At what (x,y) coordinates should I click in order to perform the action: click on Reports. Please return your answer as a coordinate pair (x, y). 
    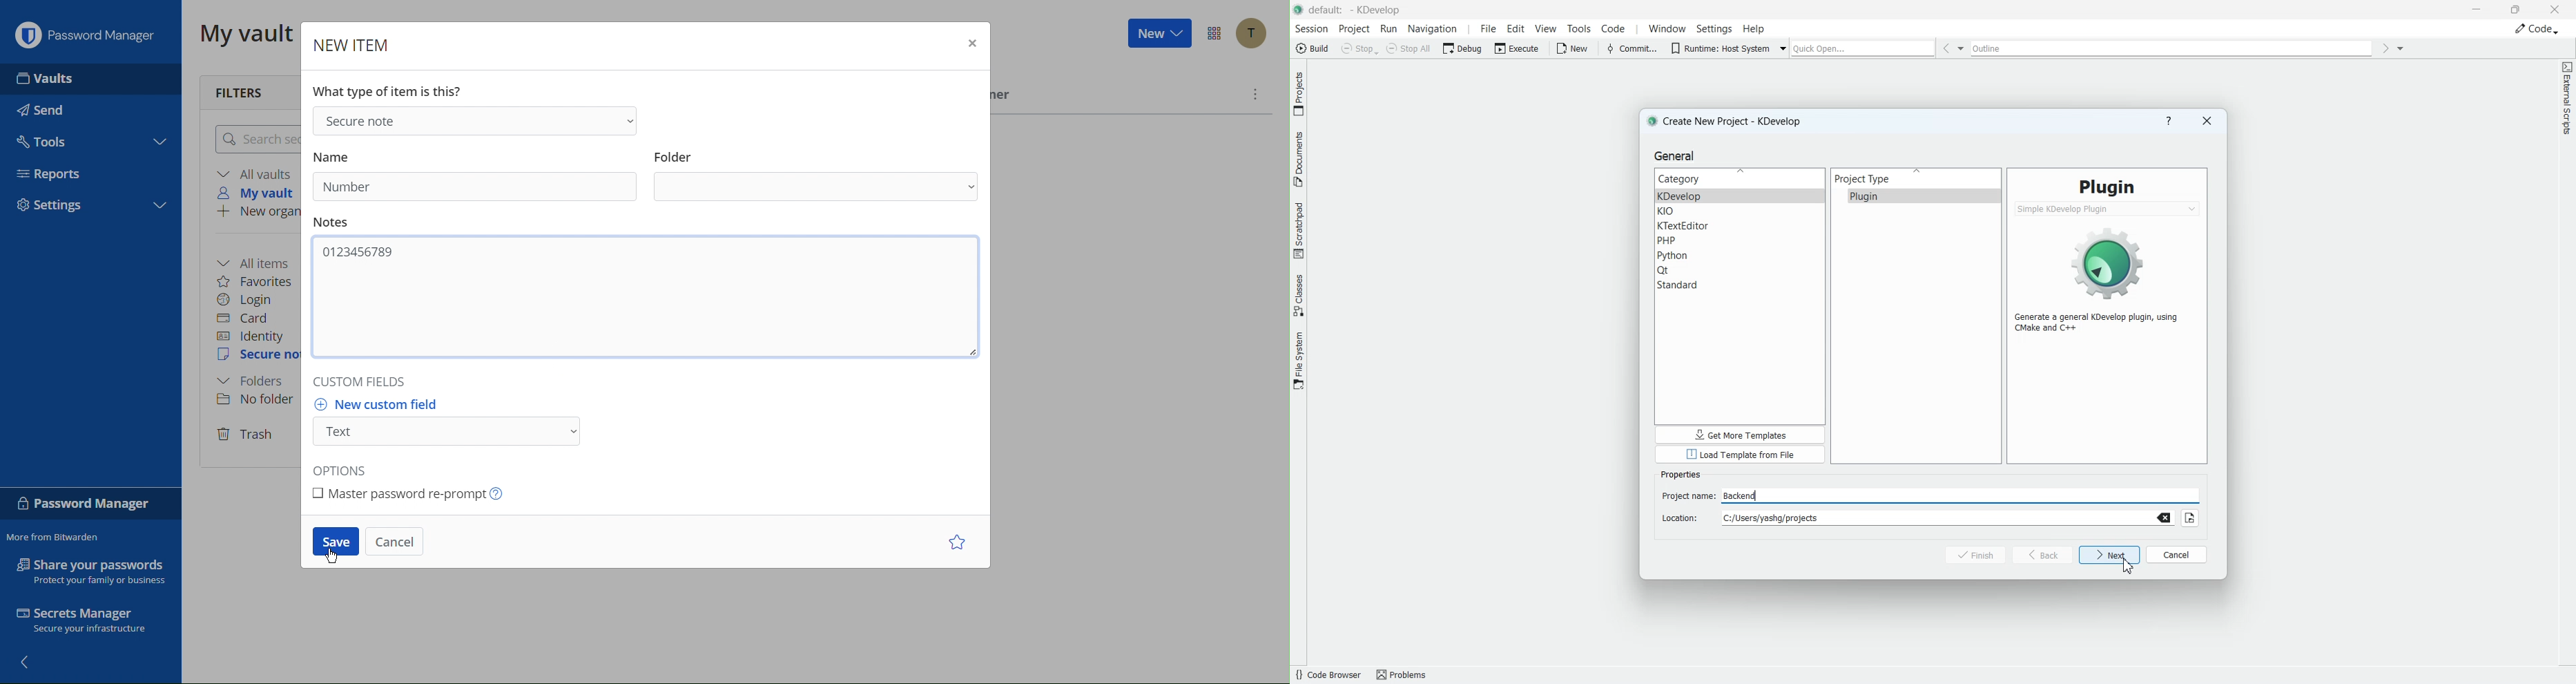
    Looking at the image, I should click on (54, 174).